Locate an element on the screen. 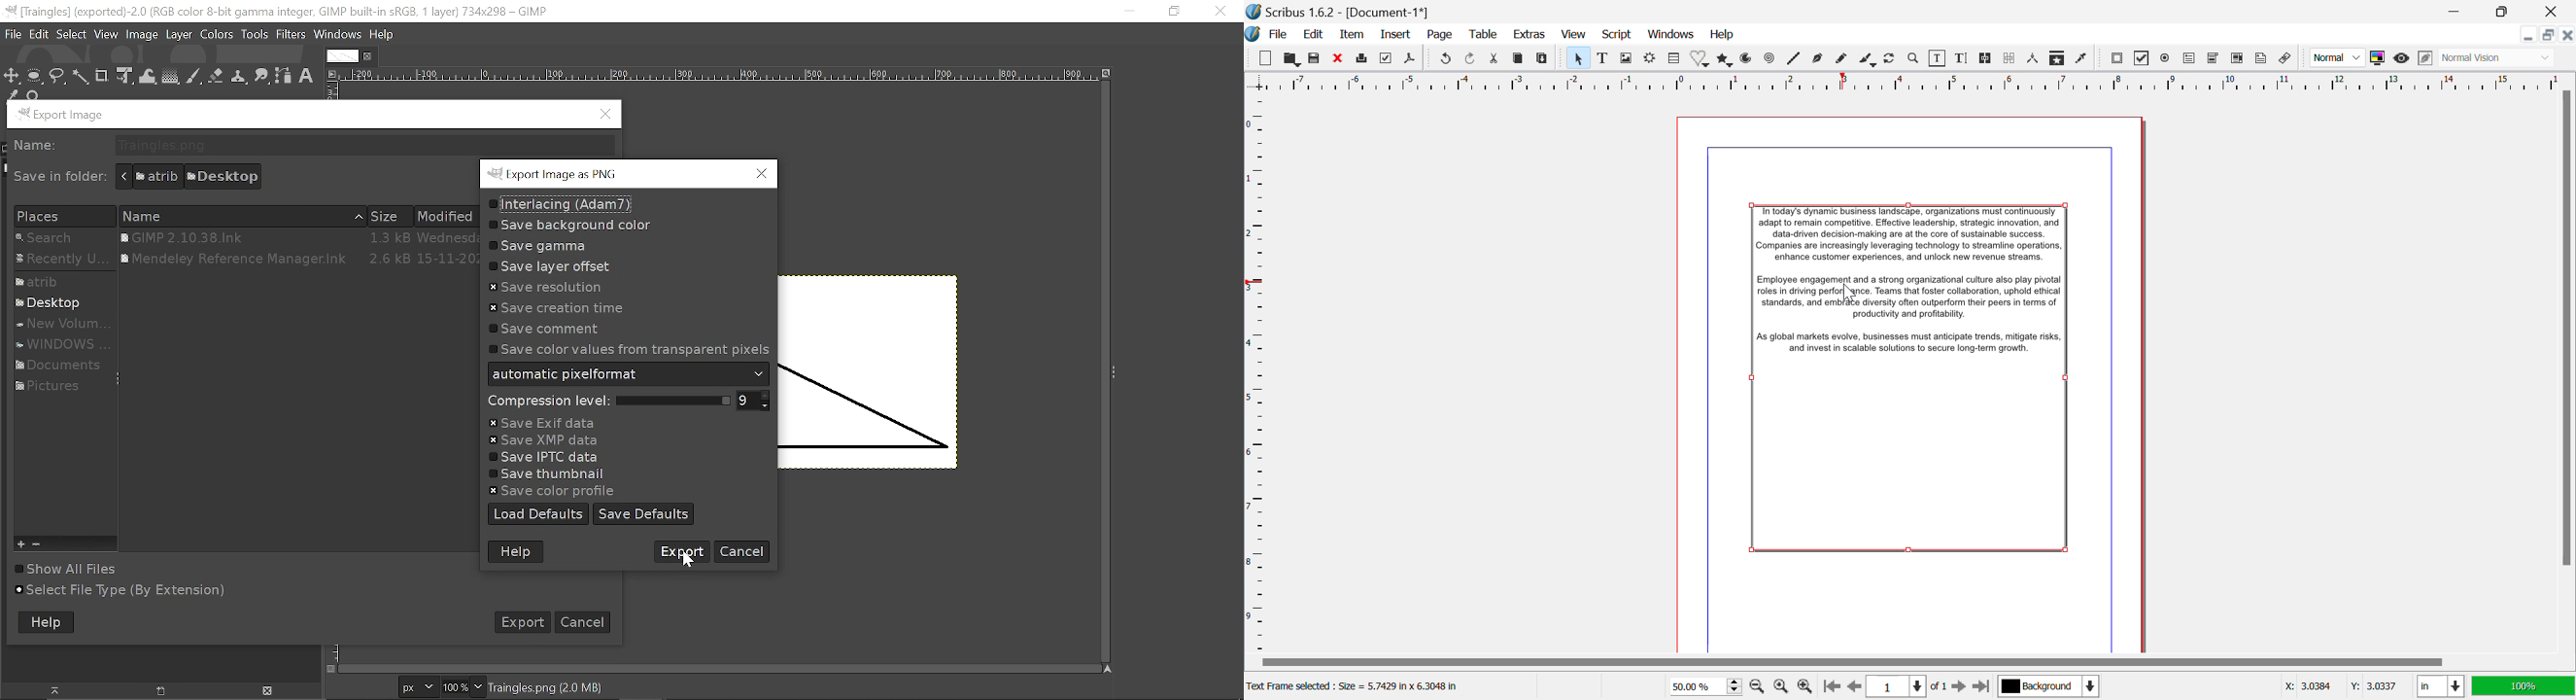  Discard is located at coordinates (1339, 58).